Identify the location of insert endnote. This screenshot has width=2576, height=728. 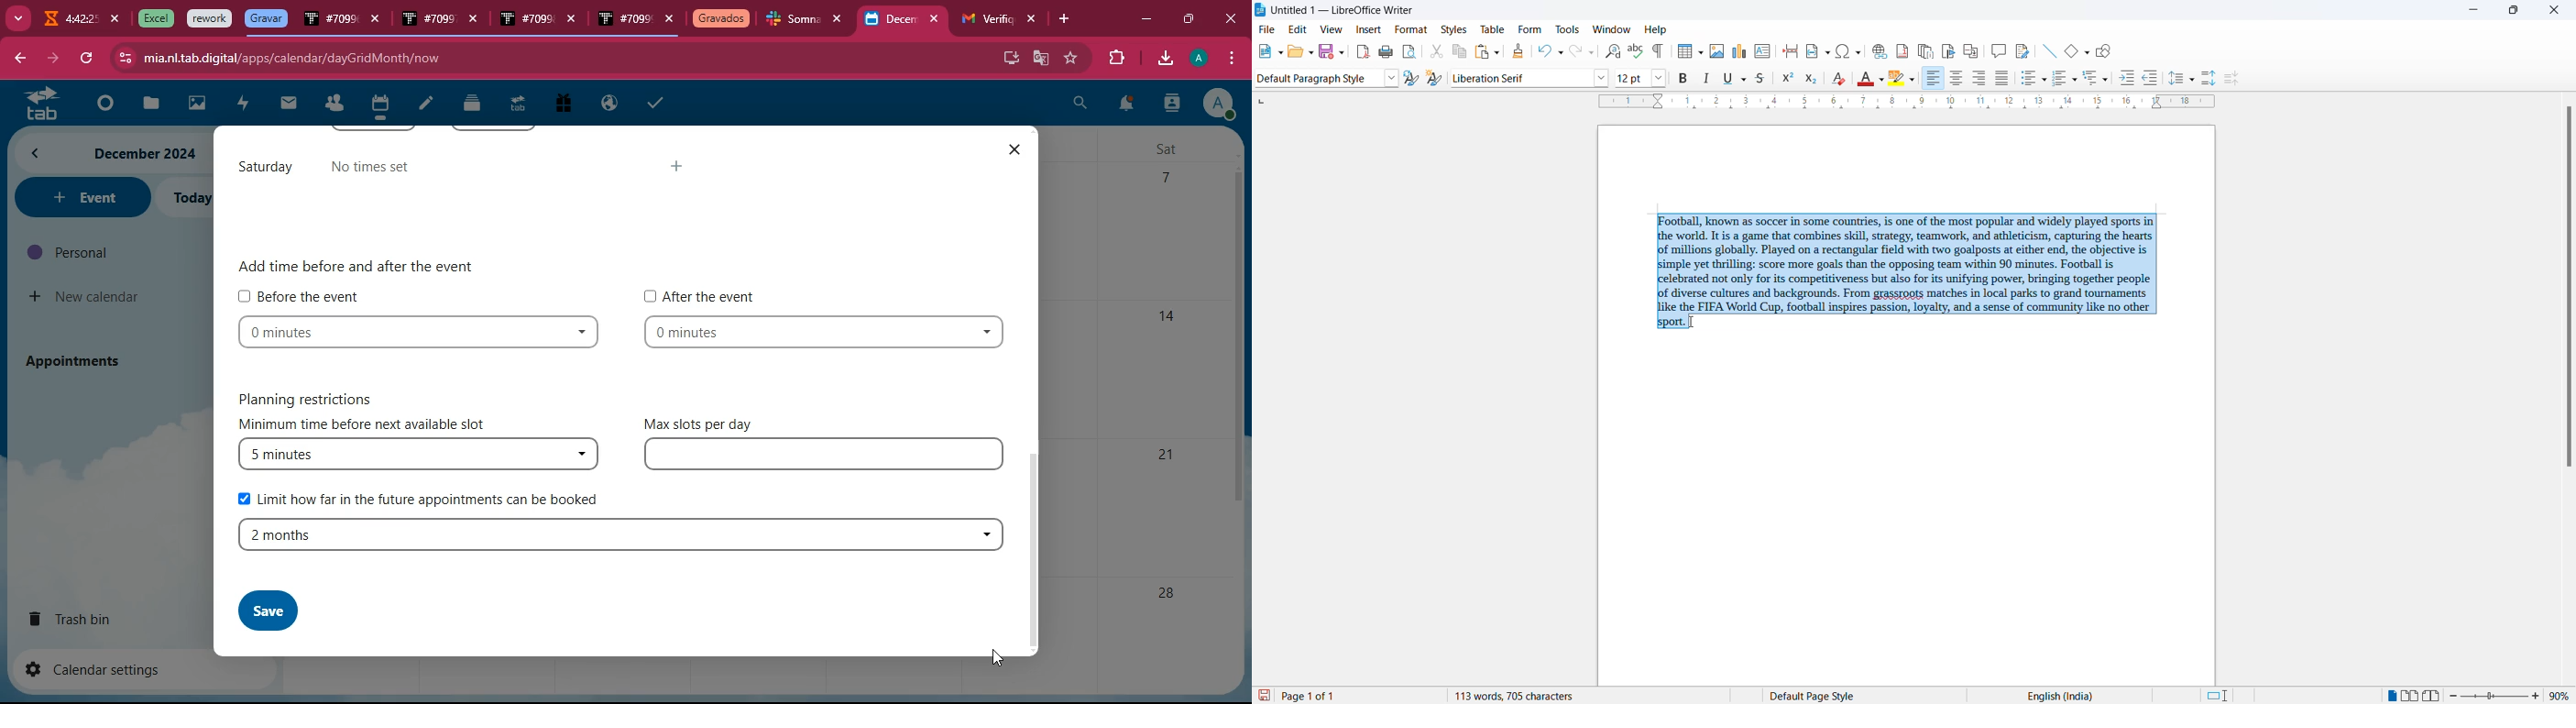
(1926, 49).